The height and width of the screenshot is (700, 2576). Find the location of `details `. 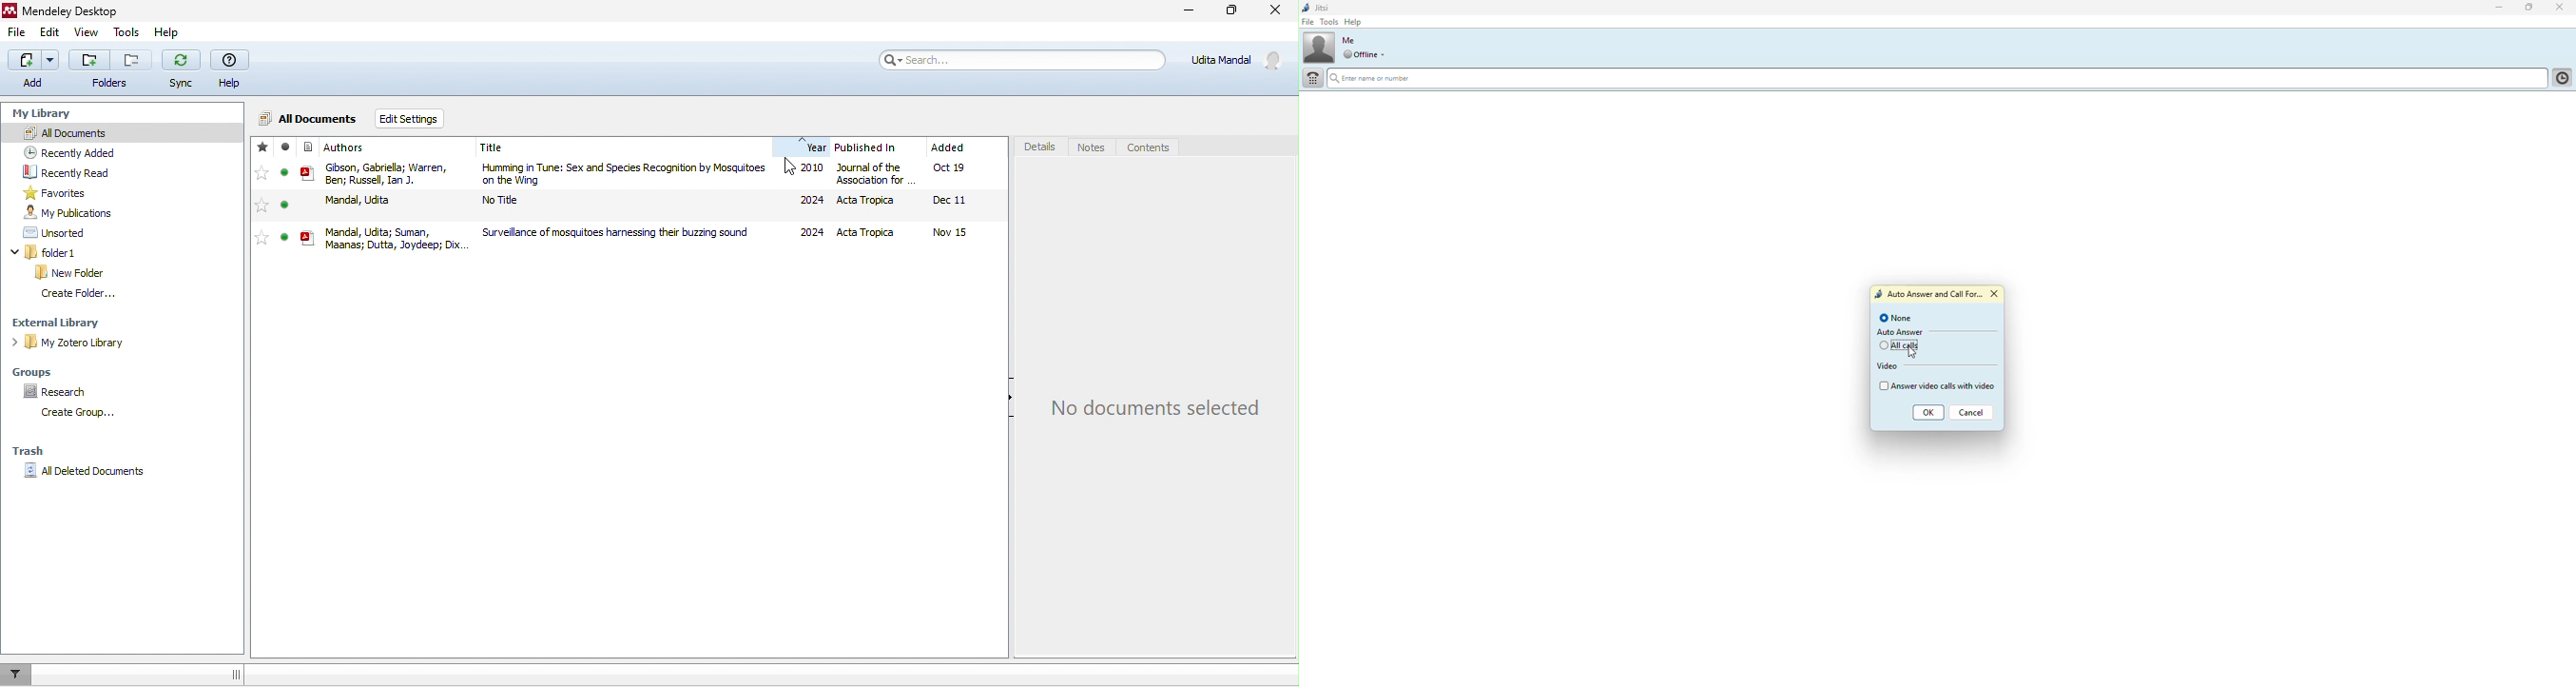

details  is located at coordinates (1039, 147).